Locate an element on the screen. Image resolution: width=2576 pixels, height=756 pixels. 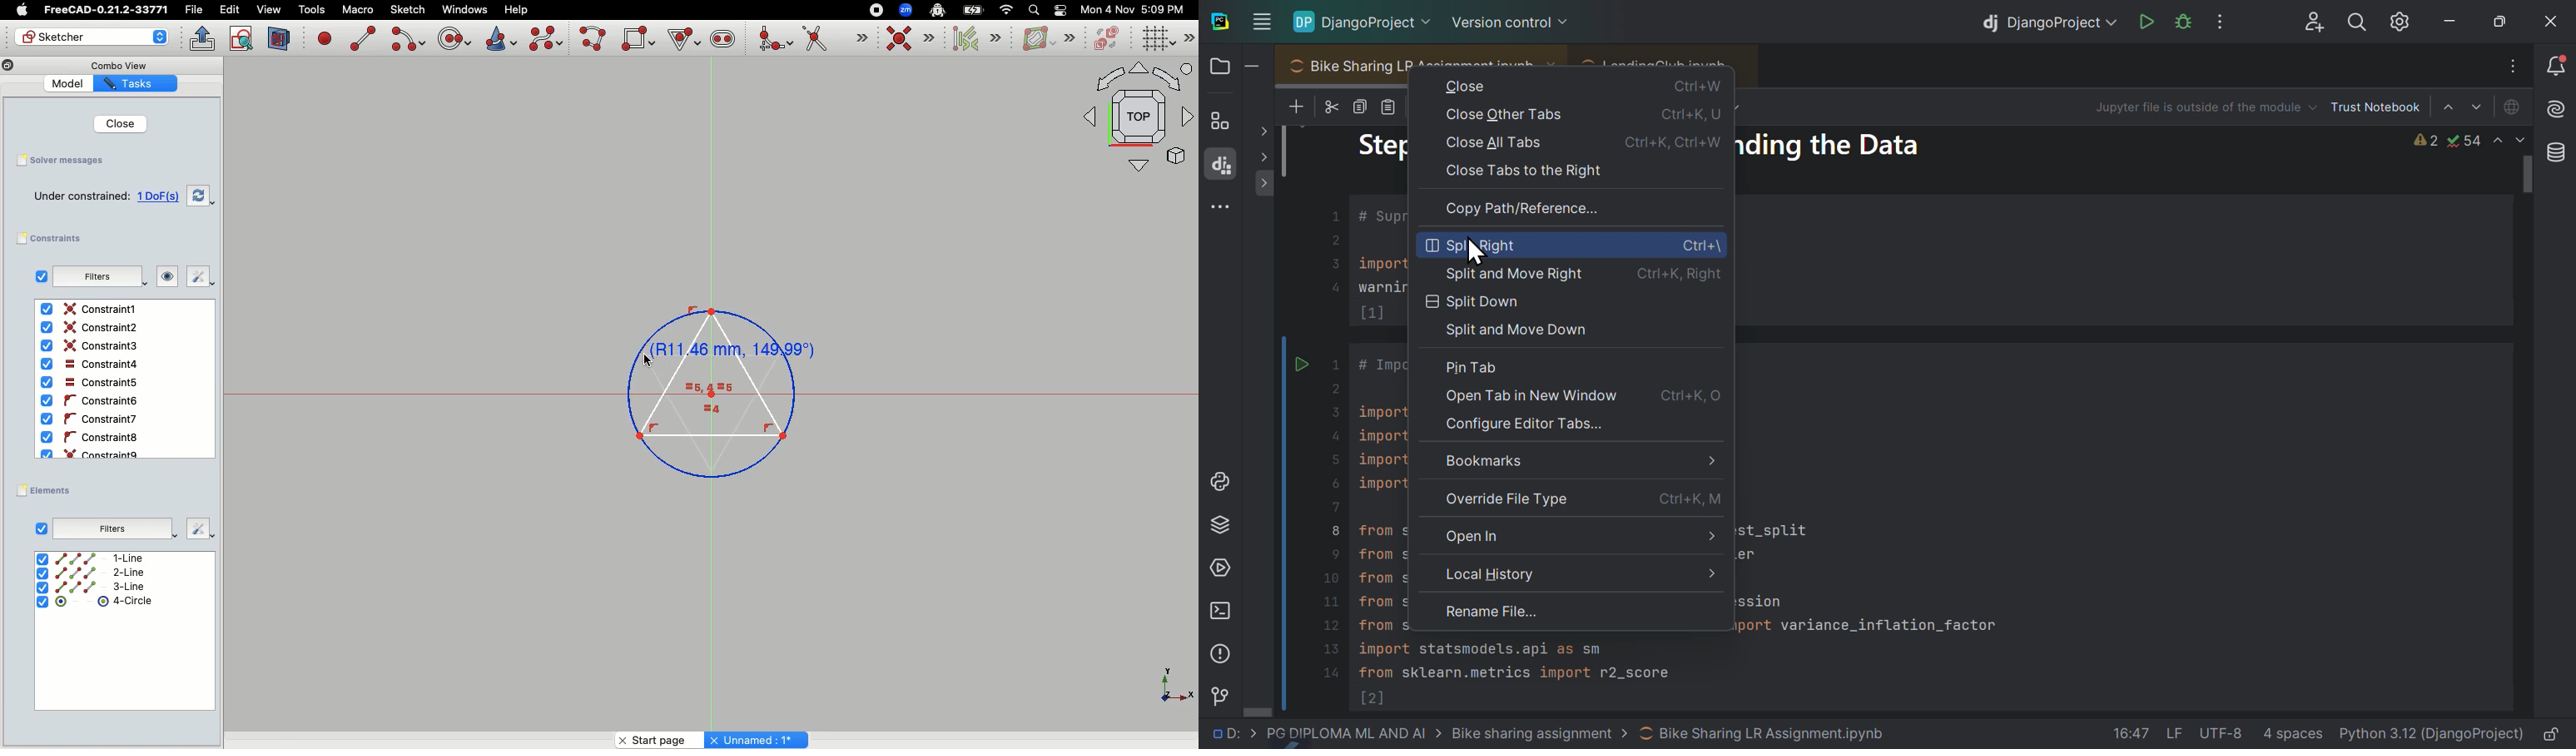
Fix is located at coordinates (200, 277).